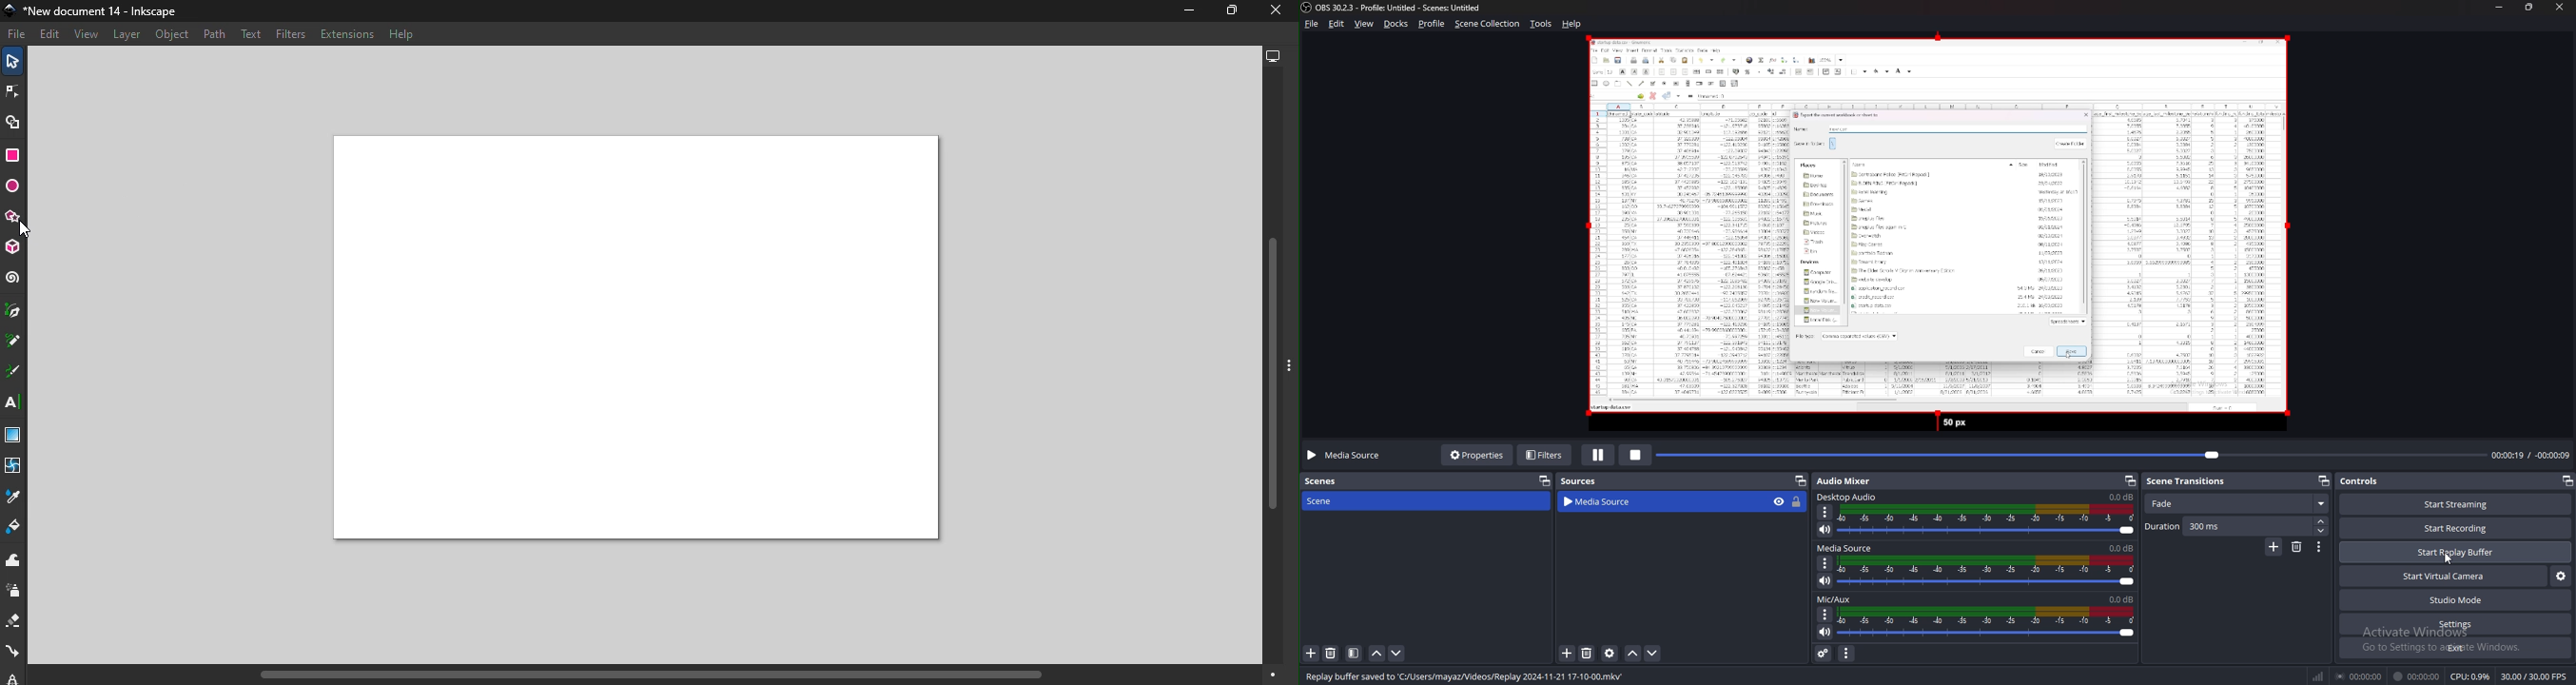 Image resolution: width=2576 pixels, height=700 pixels. Describe the element at coordinates (1825, 581) in the screenshot. I see `mute` at that location.